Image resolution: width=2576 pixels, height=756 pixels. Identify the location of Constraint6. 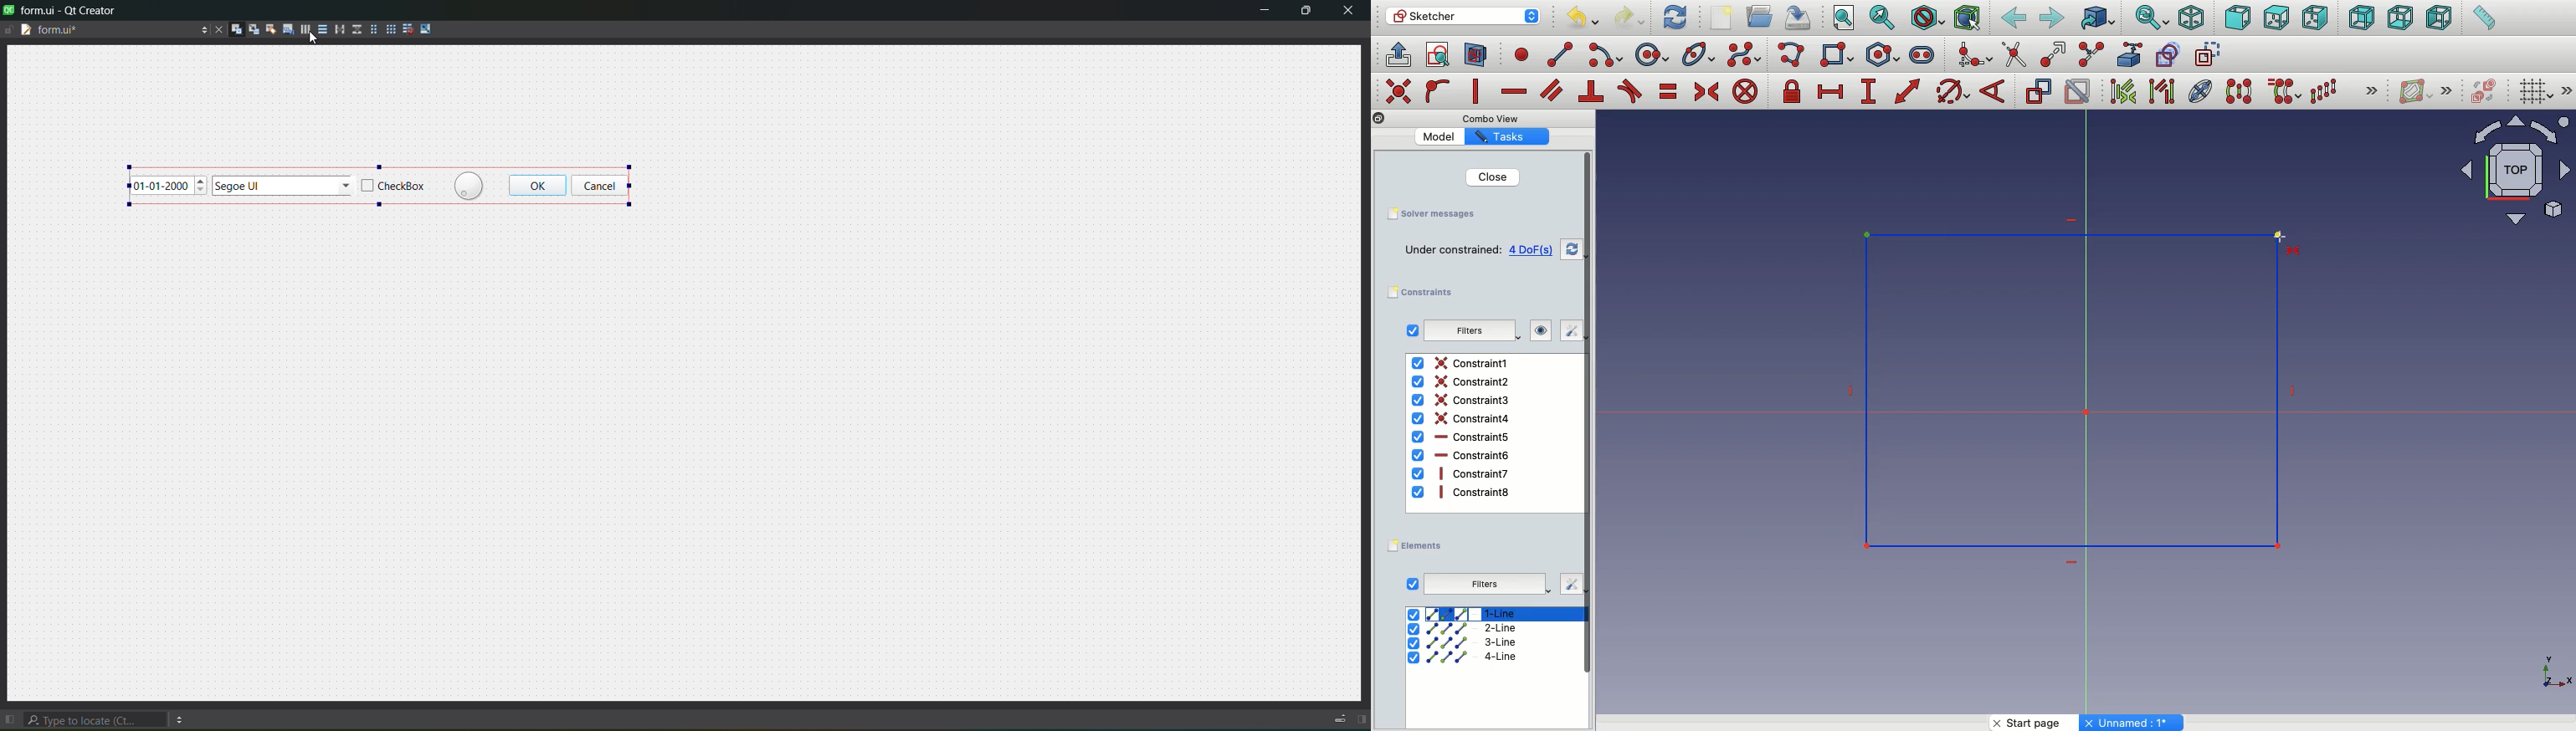
(1461, 455).